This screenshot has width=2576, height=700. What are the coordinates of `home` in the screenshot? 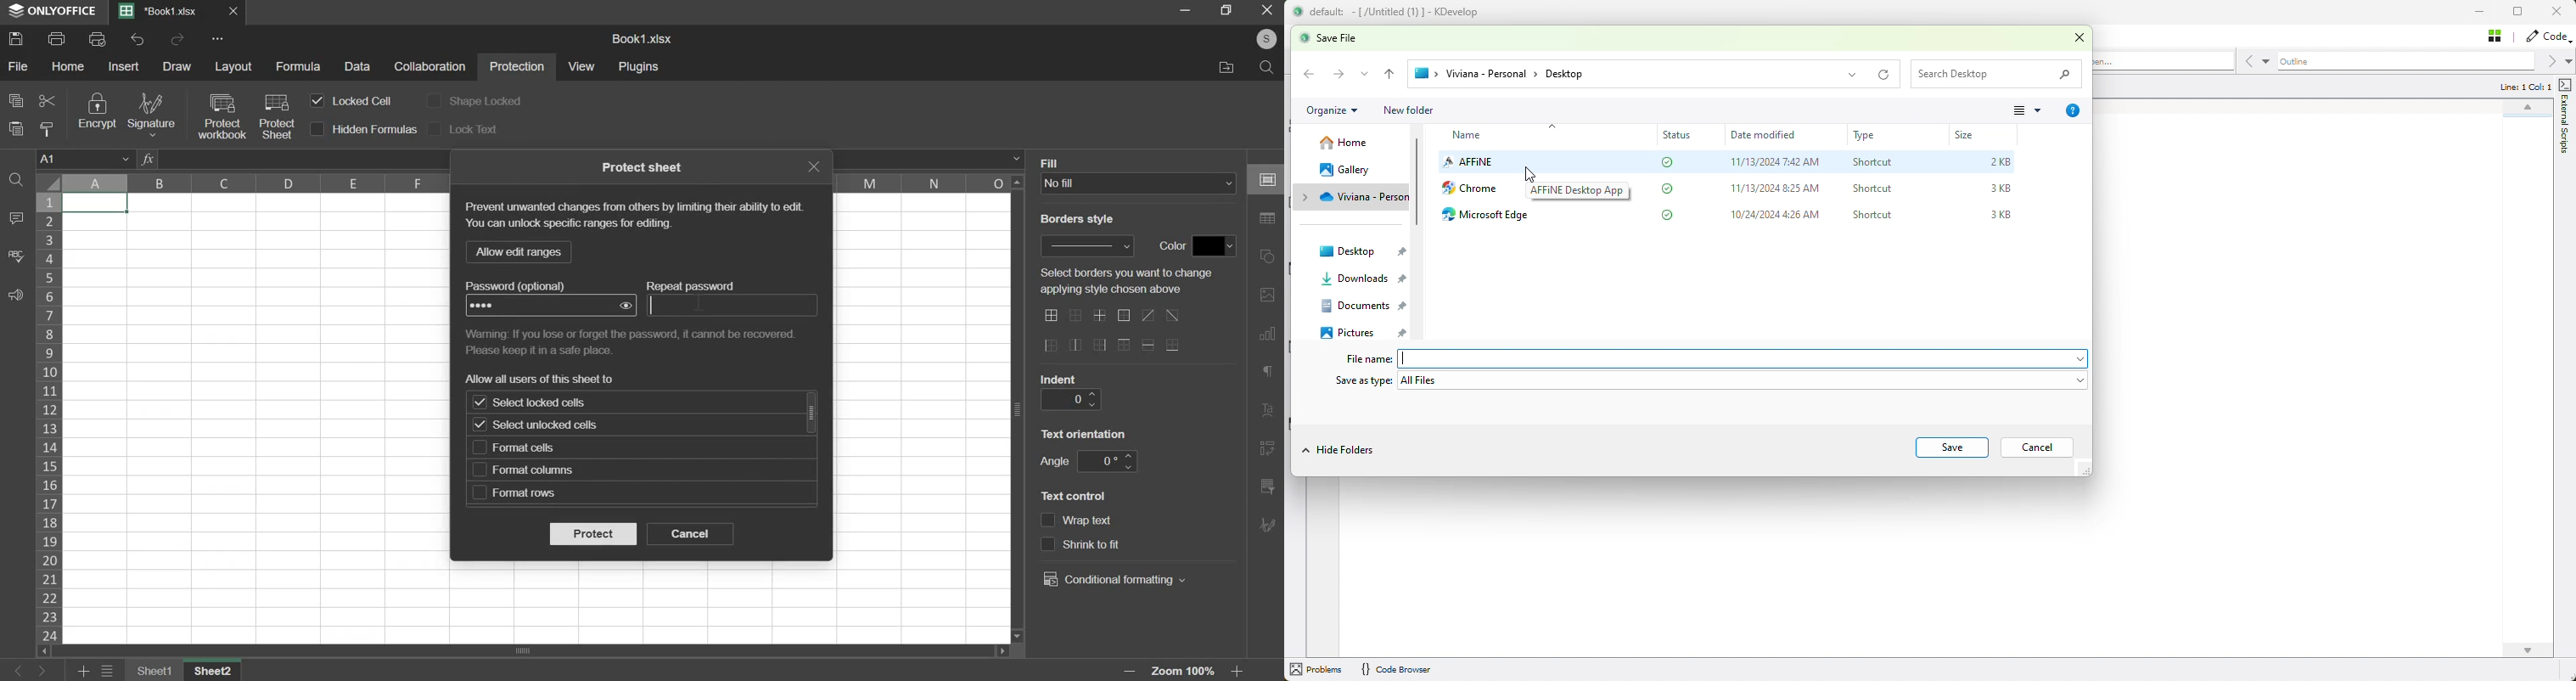 It's located at (1345, 142).